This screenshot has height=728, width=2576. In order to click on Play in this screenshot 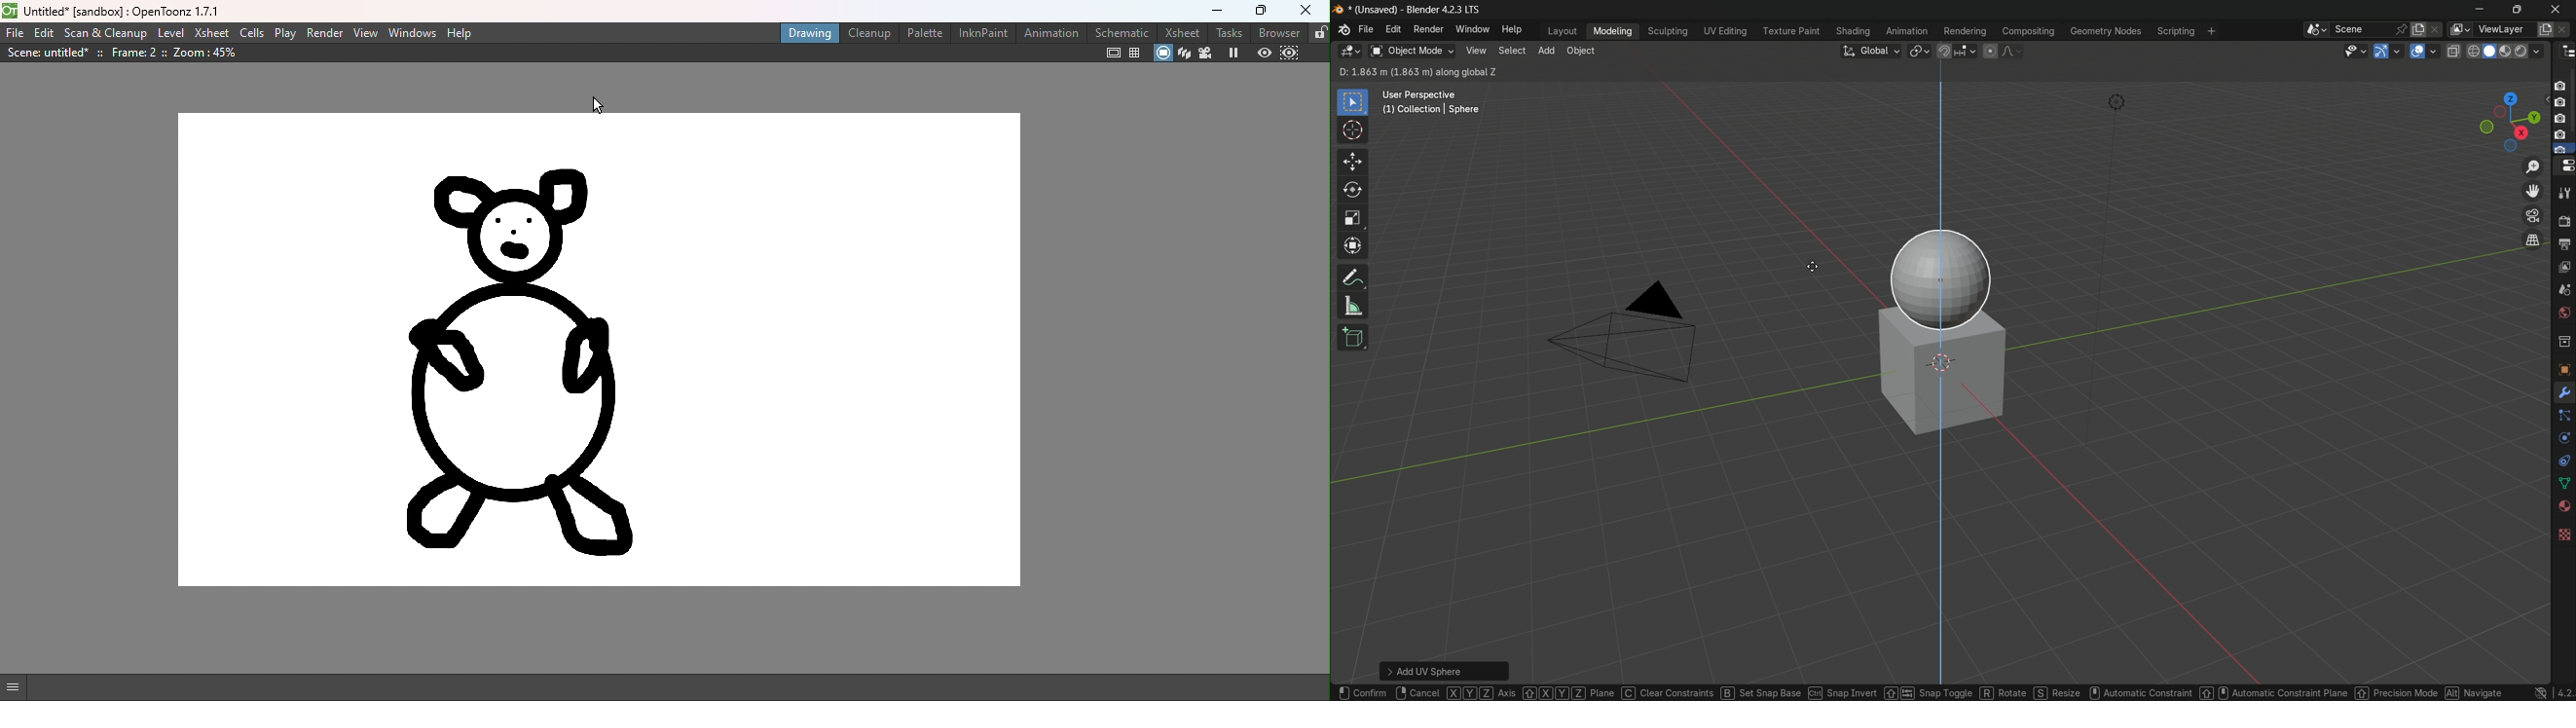, I will do `click(285, 33)`.